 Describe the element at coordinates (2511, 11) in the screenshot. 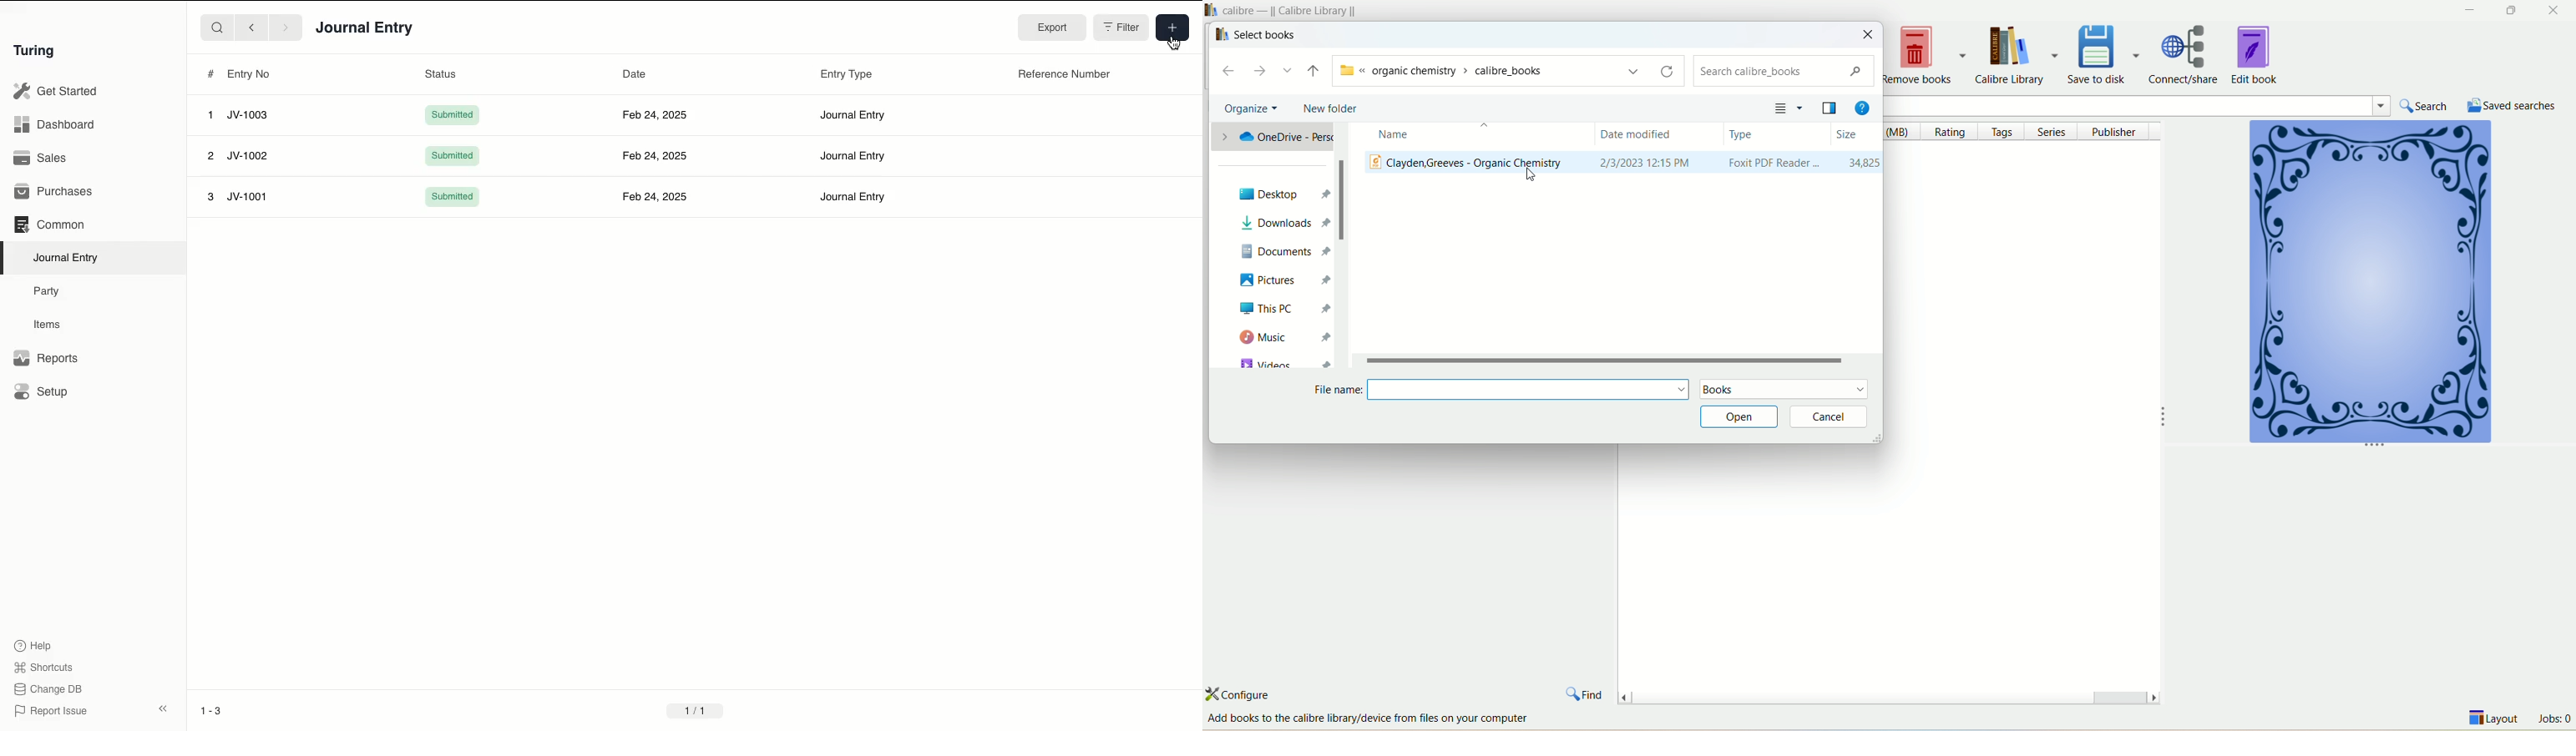

I see `maximize` at that location.